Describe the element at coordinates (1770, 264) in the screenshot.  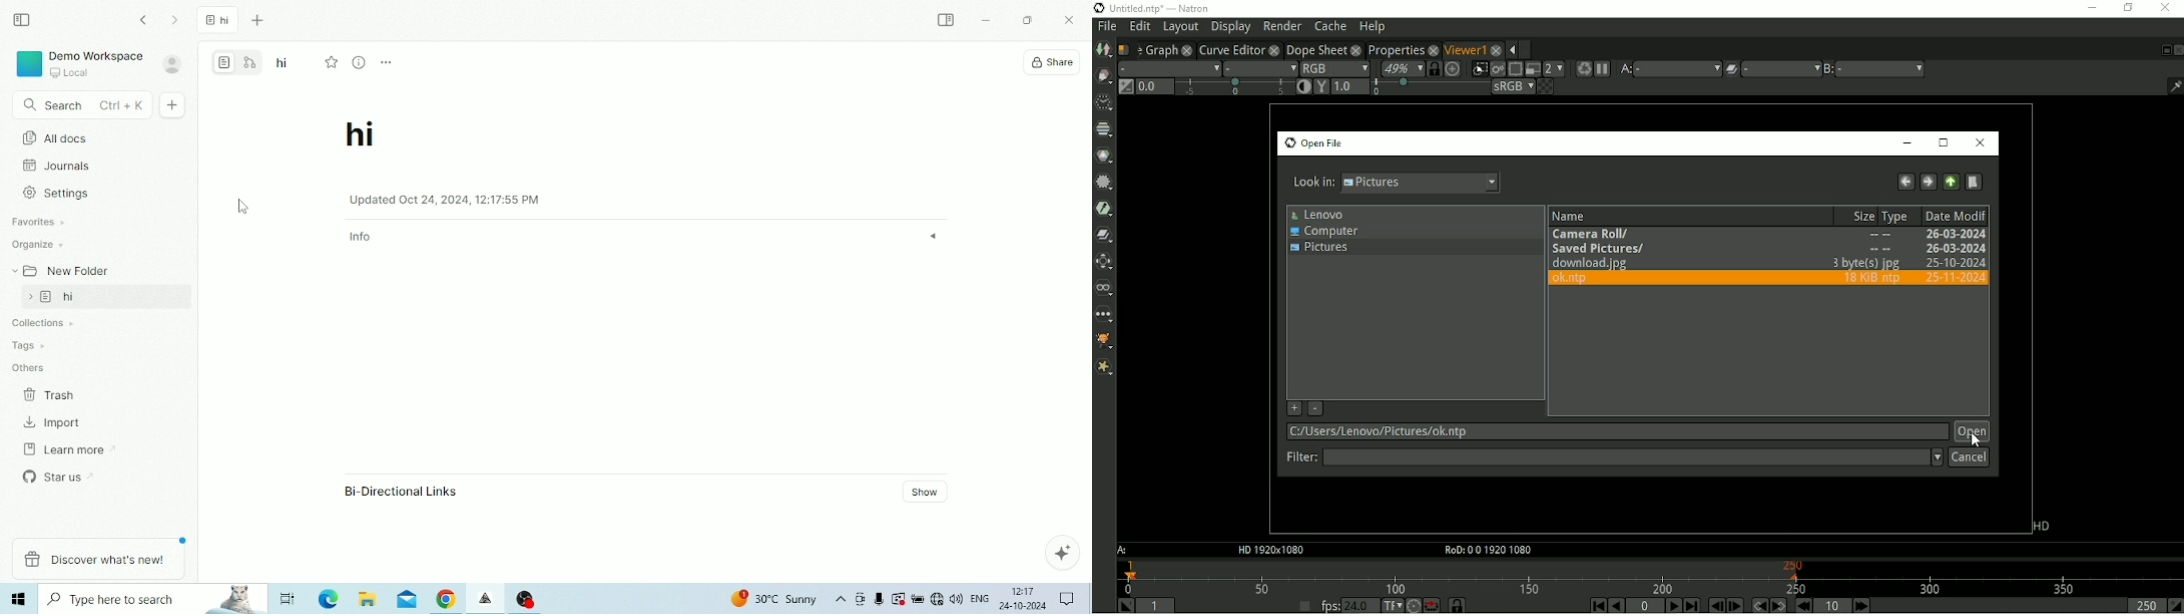
I see `download.jpg` at that location.